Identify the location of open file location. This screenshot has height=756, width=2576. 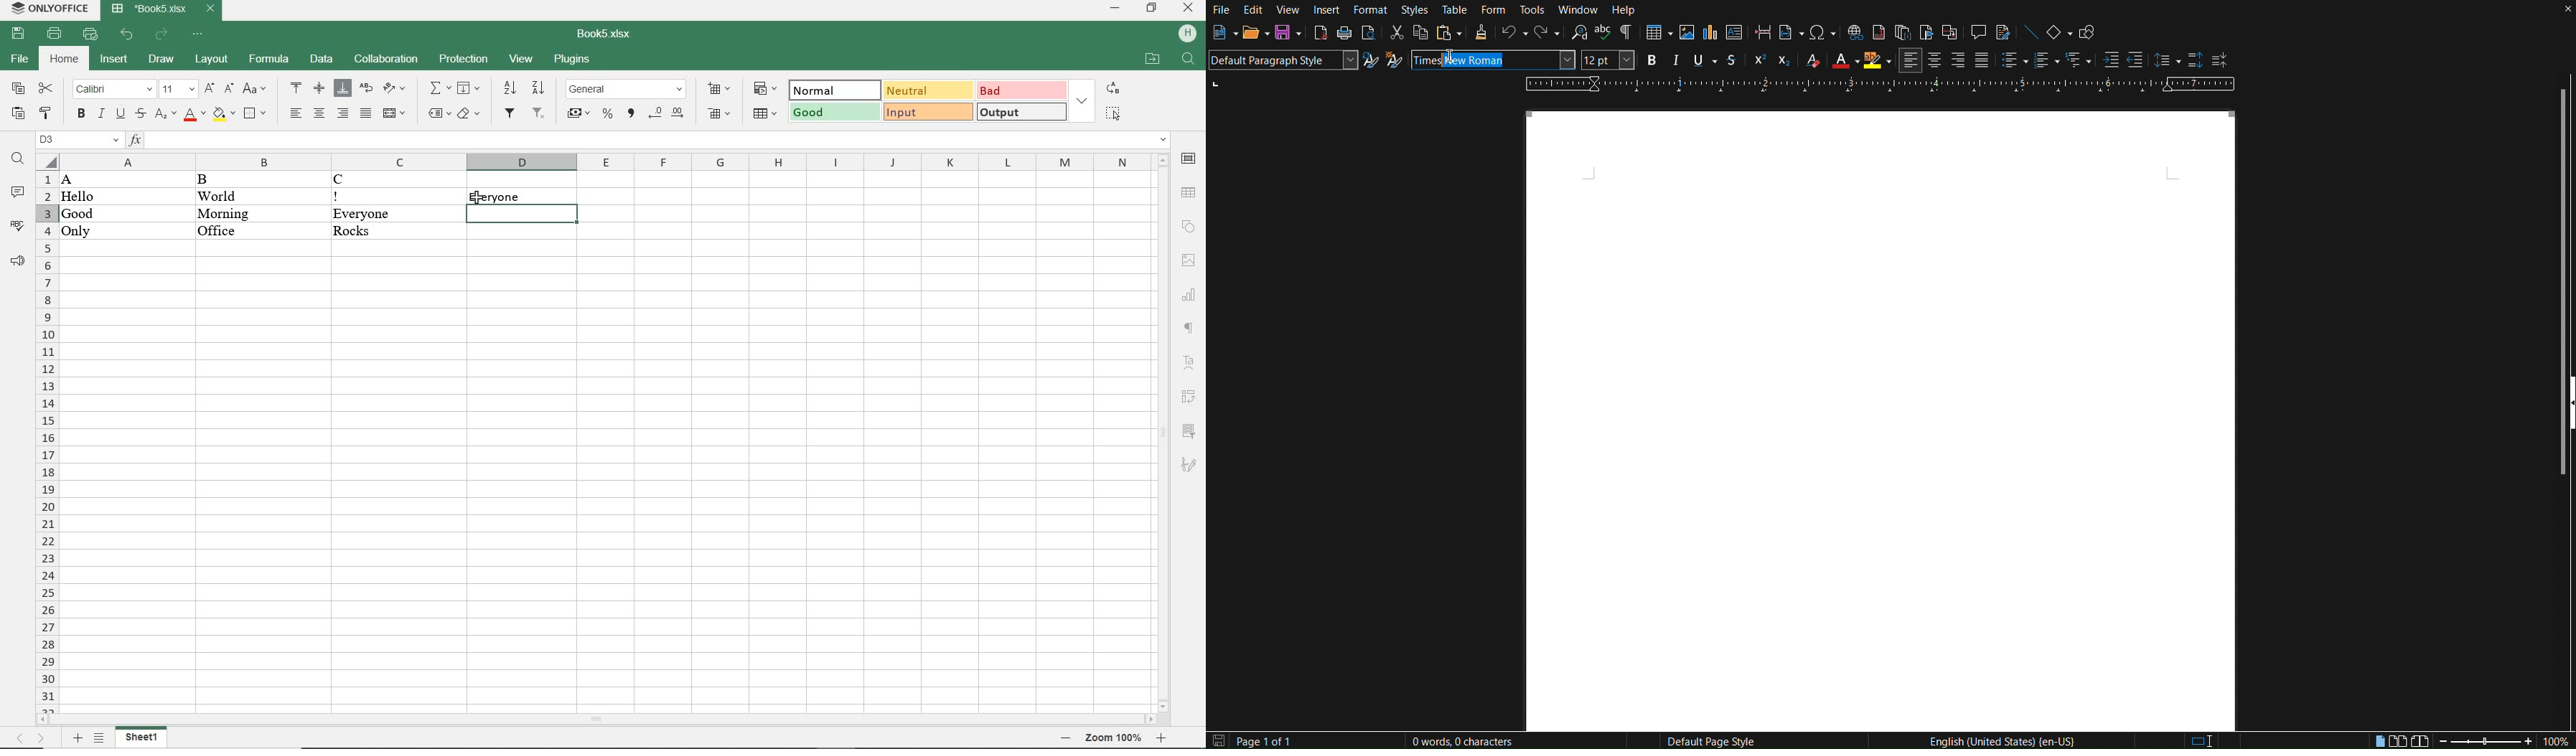
(1151, 60).